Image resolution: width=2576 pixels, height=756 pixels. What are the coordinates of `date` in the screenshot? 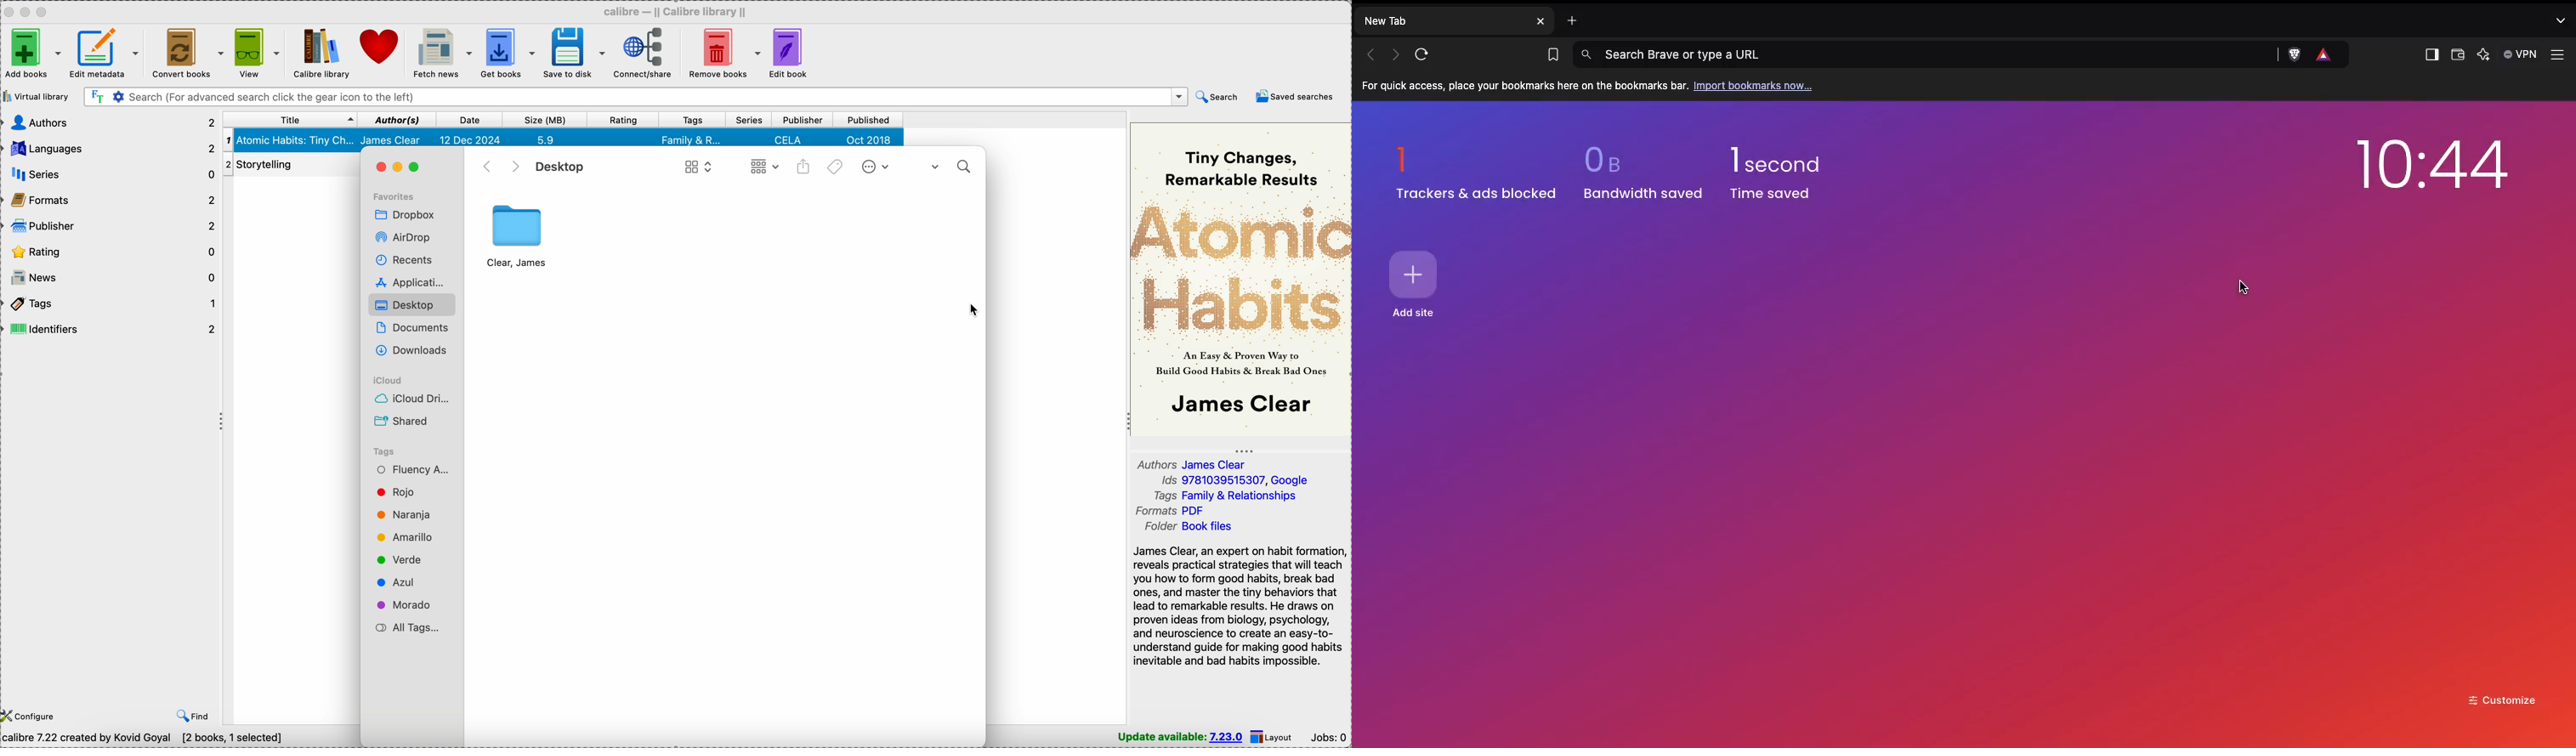 It's located at (470, 120).